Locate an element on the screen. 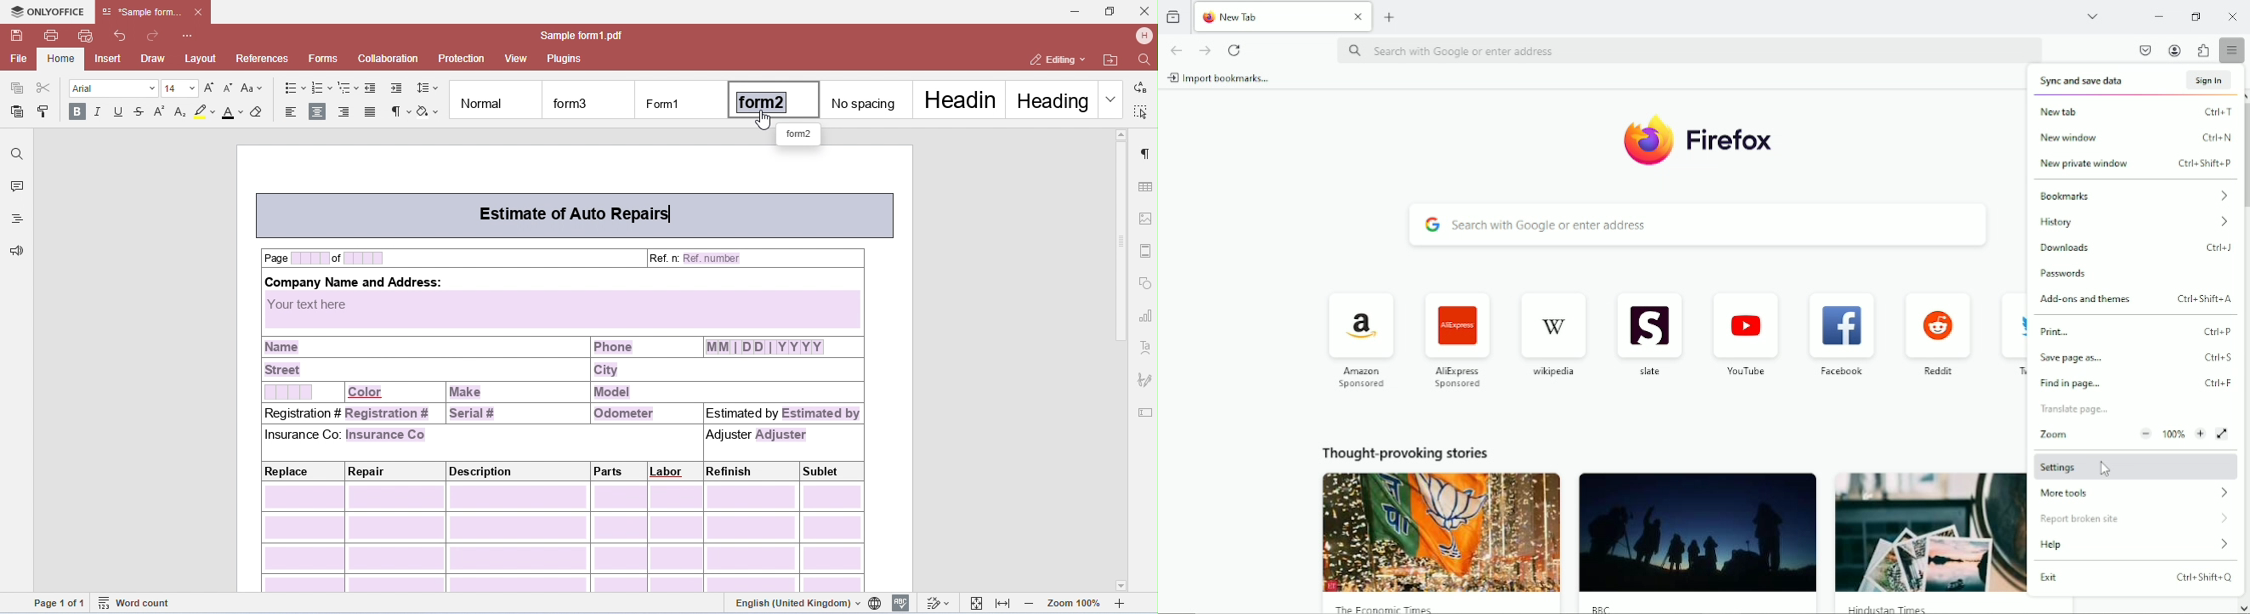 This screenshot has height=616, width=2268. search bar is located at coordinates (1701, 224).